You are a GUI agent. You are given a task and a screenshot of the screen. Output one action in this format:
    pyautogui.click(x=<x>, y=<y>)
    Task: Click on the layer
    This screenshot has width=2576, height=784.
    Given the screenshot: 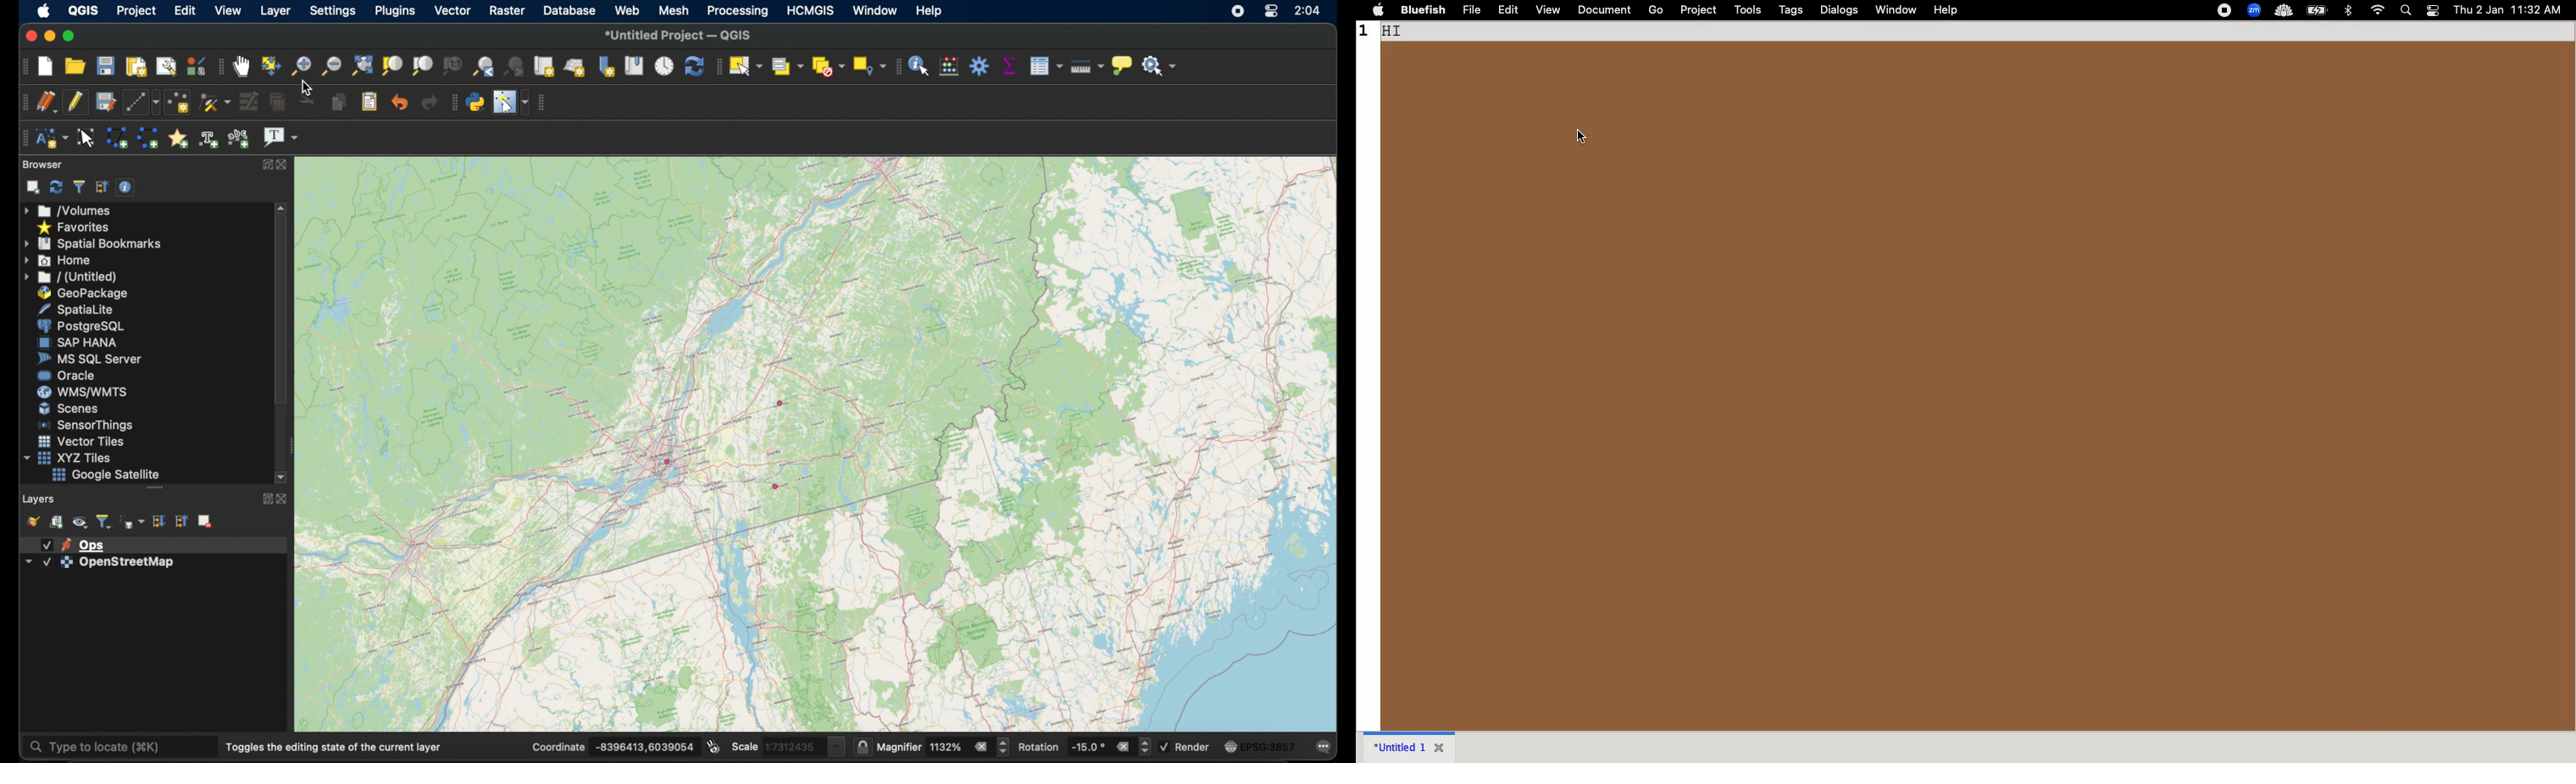 What is the action you would take?
    pyautogui.click(x=275, y=11)
    